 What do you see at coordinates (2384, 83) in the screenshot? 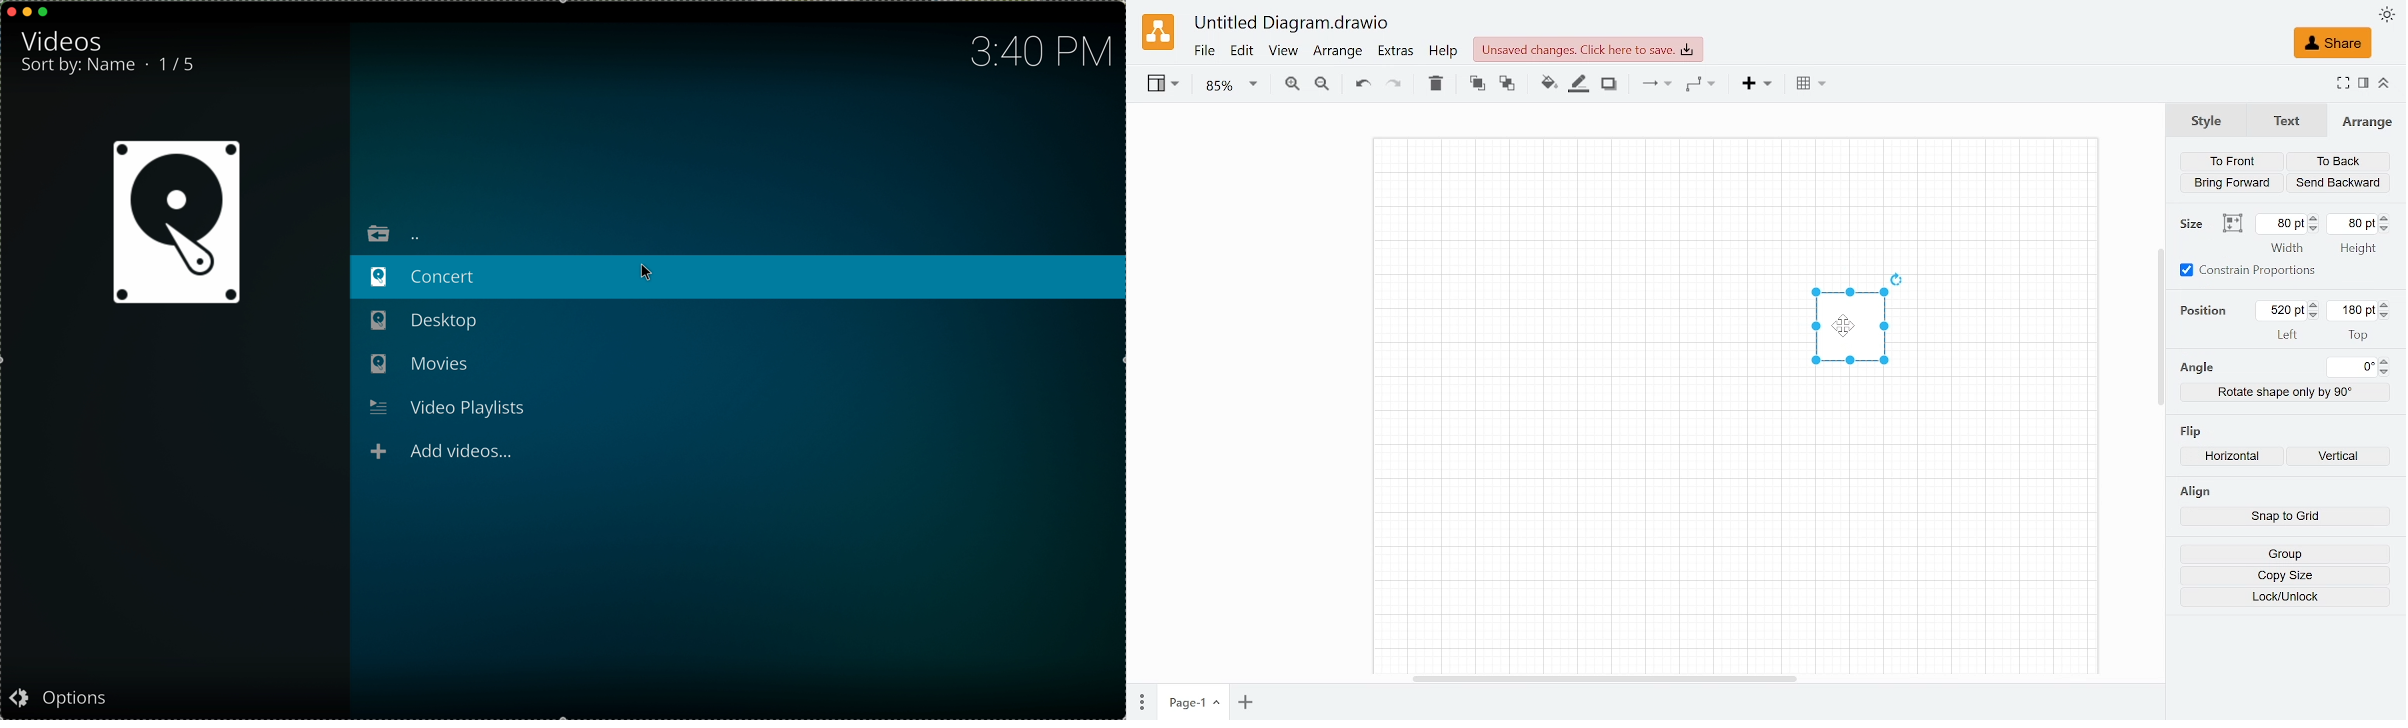
I see `Collapse /expamd` at bounding box center [2384, 83].